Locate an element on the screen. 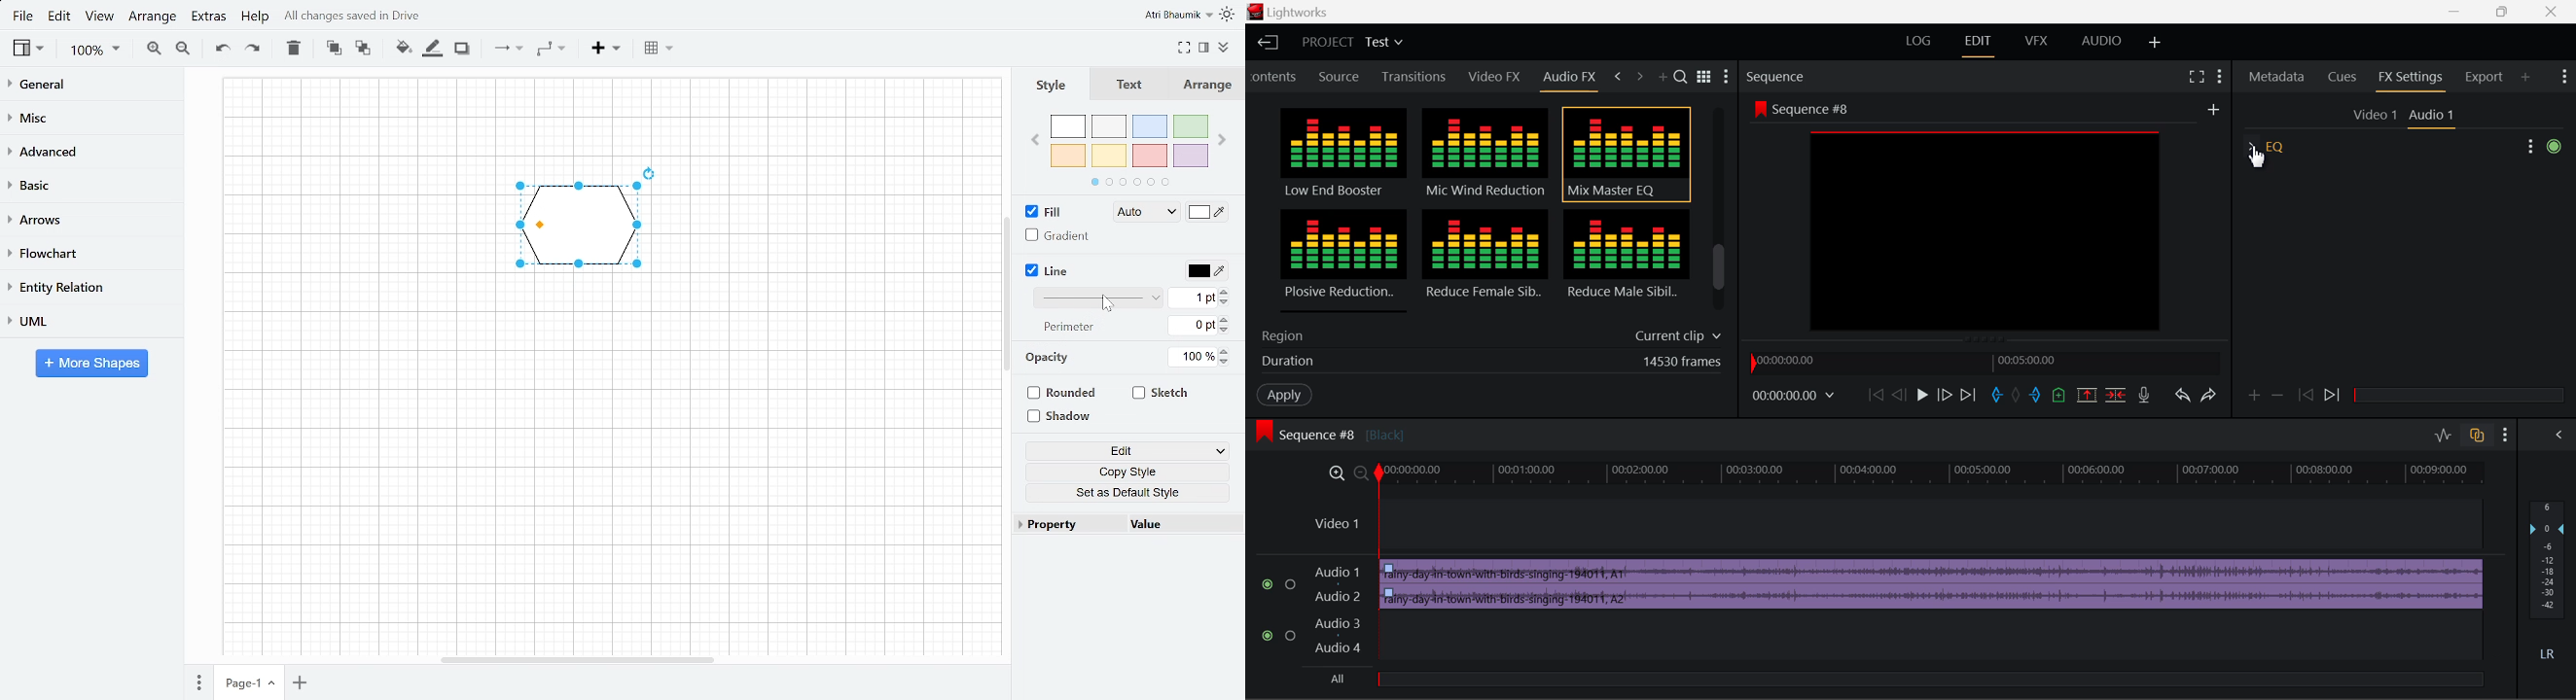 The image size is (2576, 700). Connection is located at coordinates (505, 52).